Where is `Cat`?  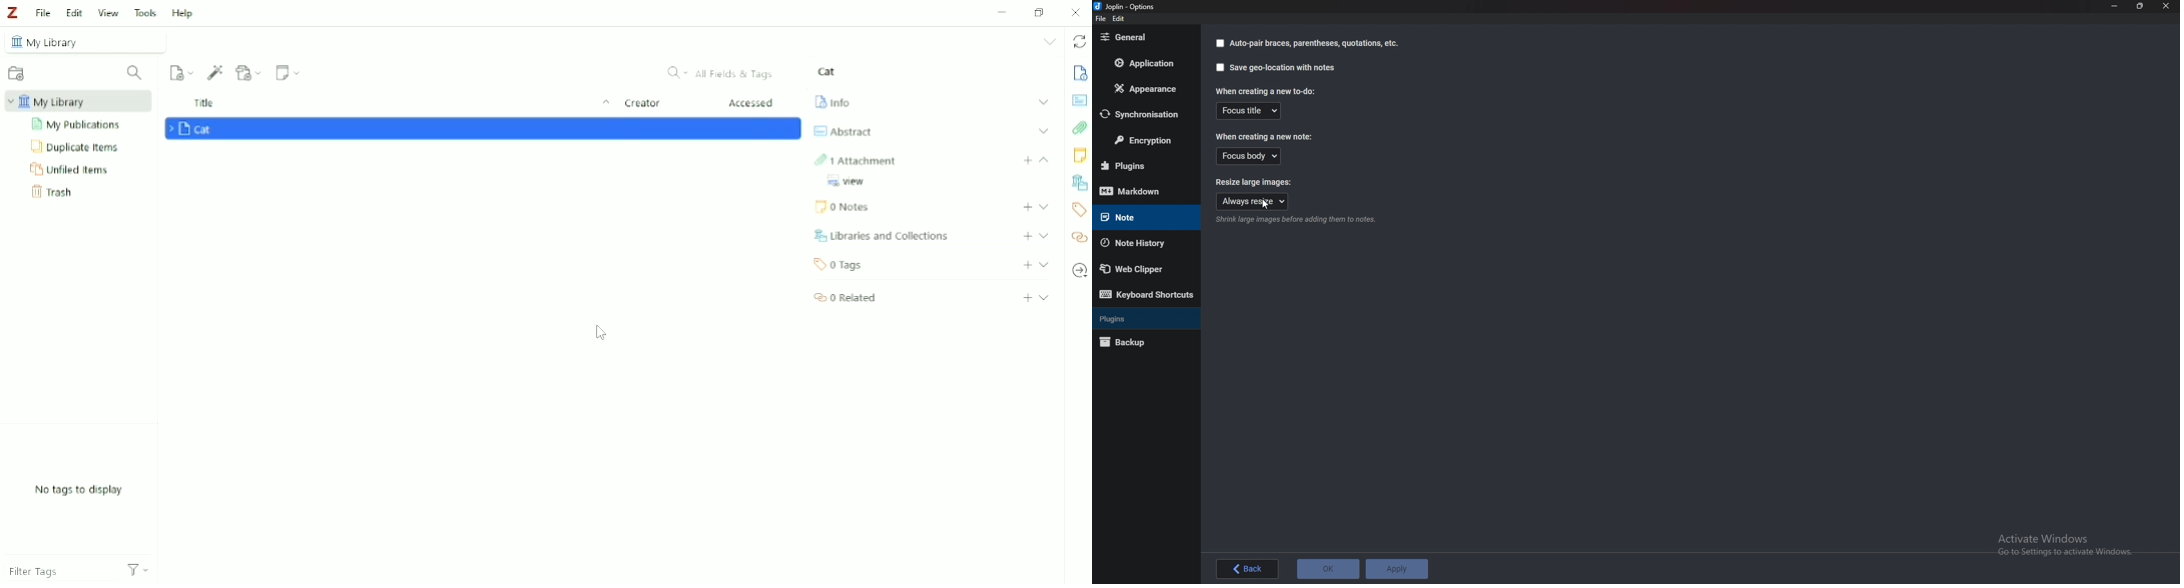 Cat is located at coordinates (827, 71).